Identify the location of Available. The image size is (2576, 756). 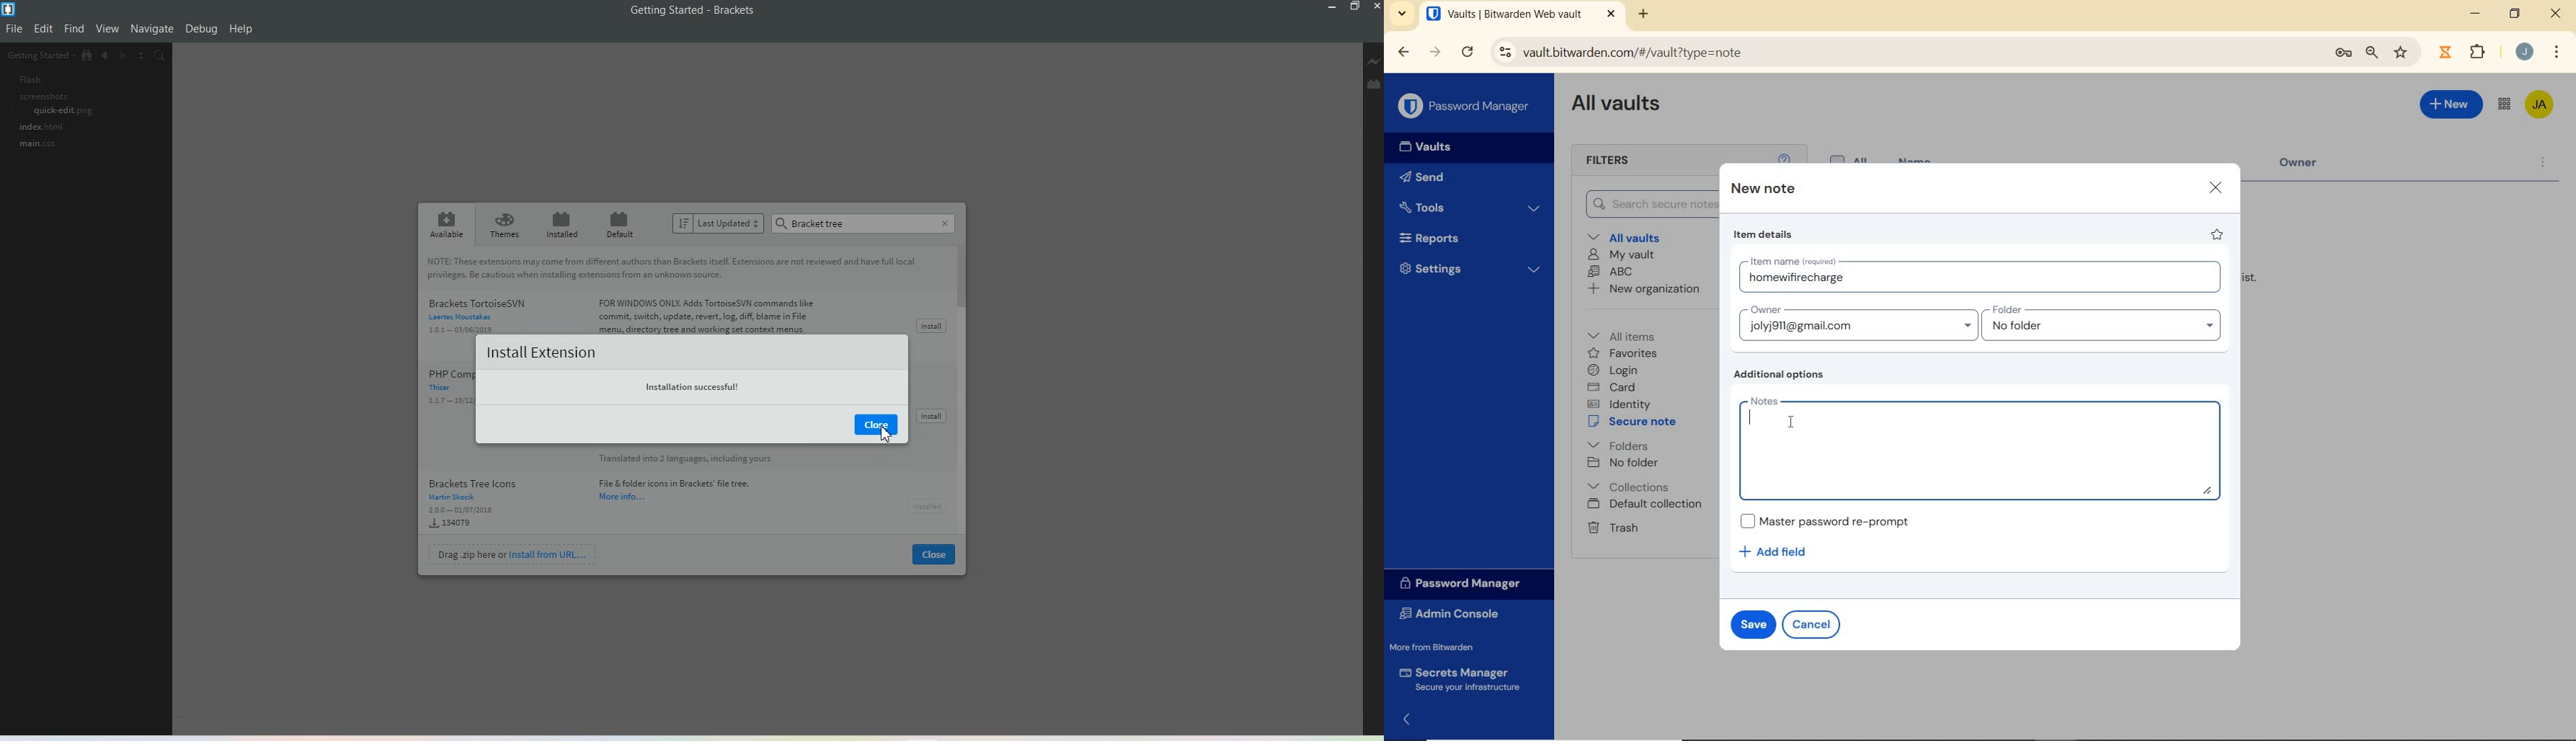
(444, 224).